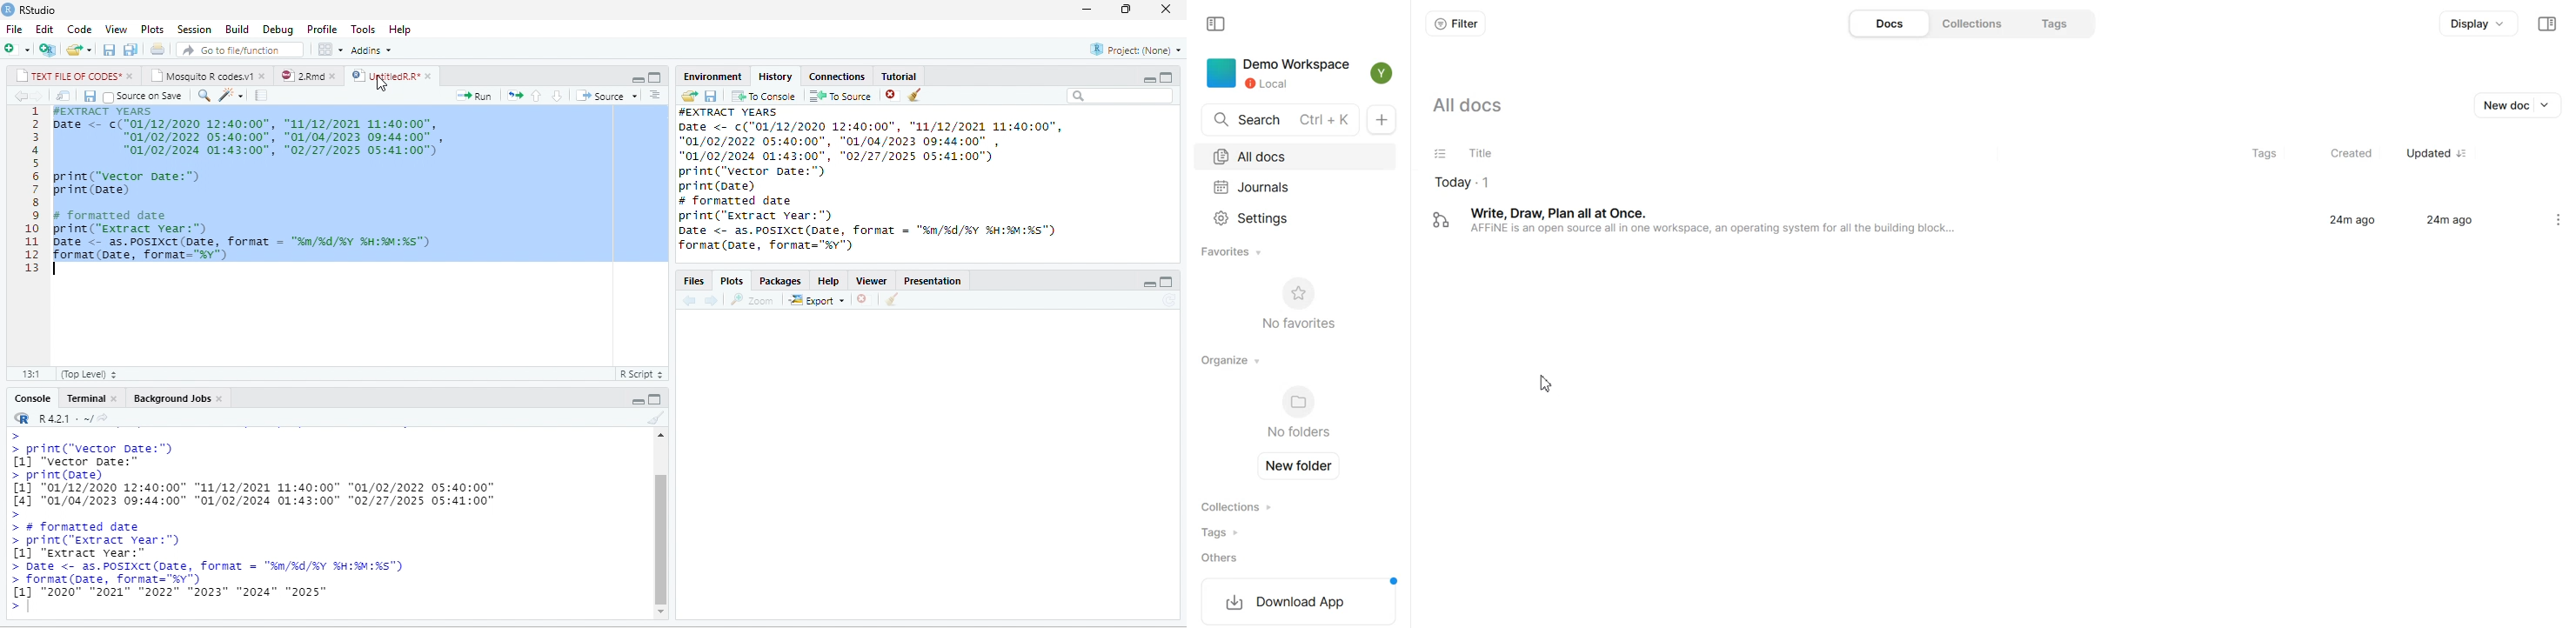 This screenshot has width=2576, height=644. I want to click on up, so click(536, 96).